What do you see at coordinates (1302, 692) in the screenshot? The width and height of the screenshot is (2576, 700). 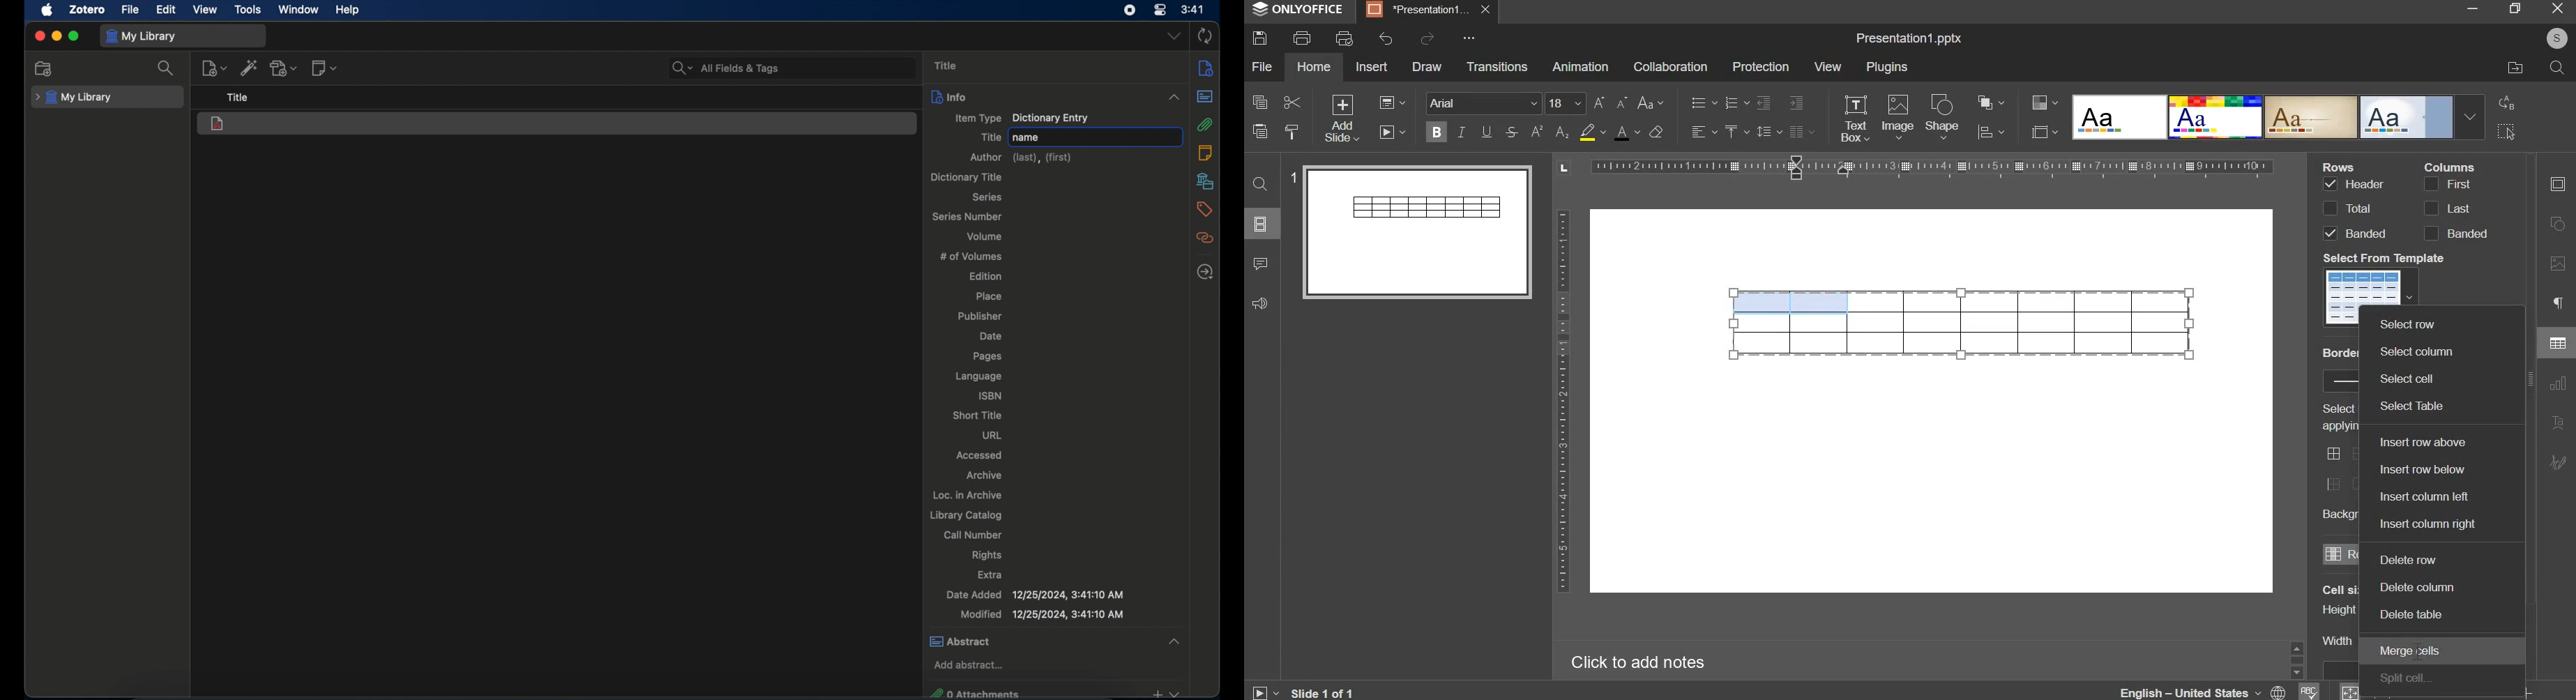 I see `Slide 1 of 1` at bounding box center [1302, 692].